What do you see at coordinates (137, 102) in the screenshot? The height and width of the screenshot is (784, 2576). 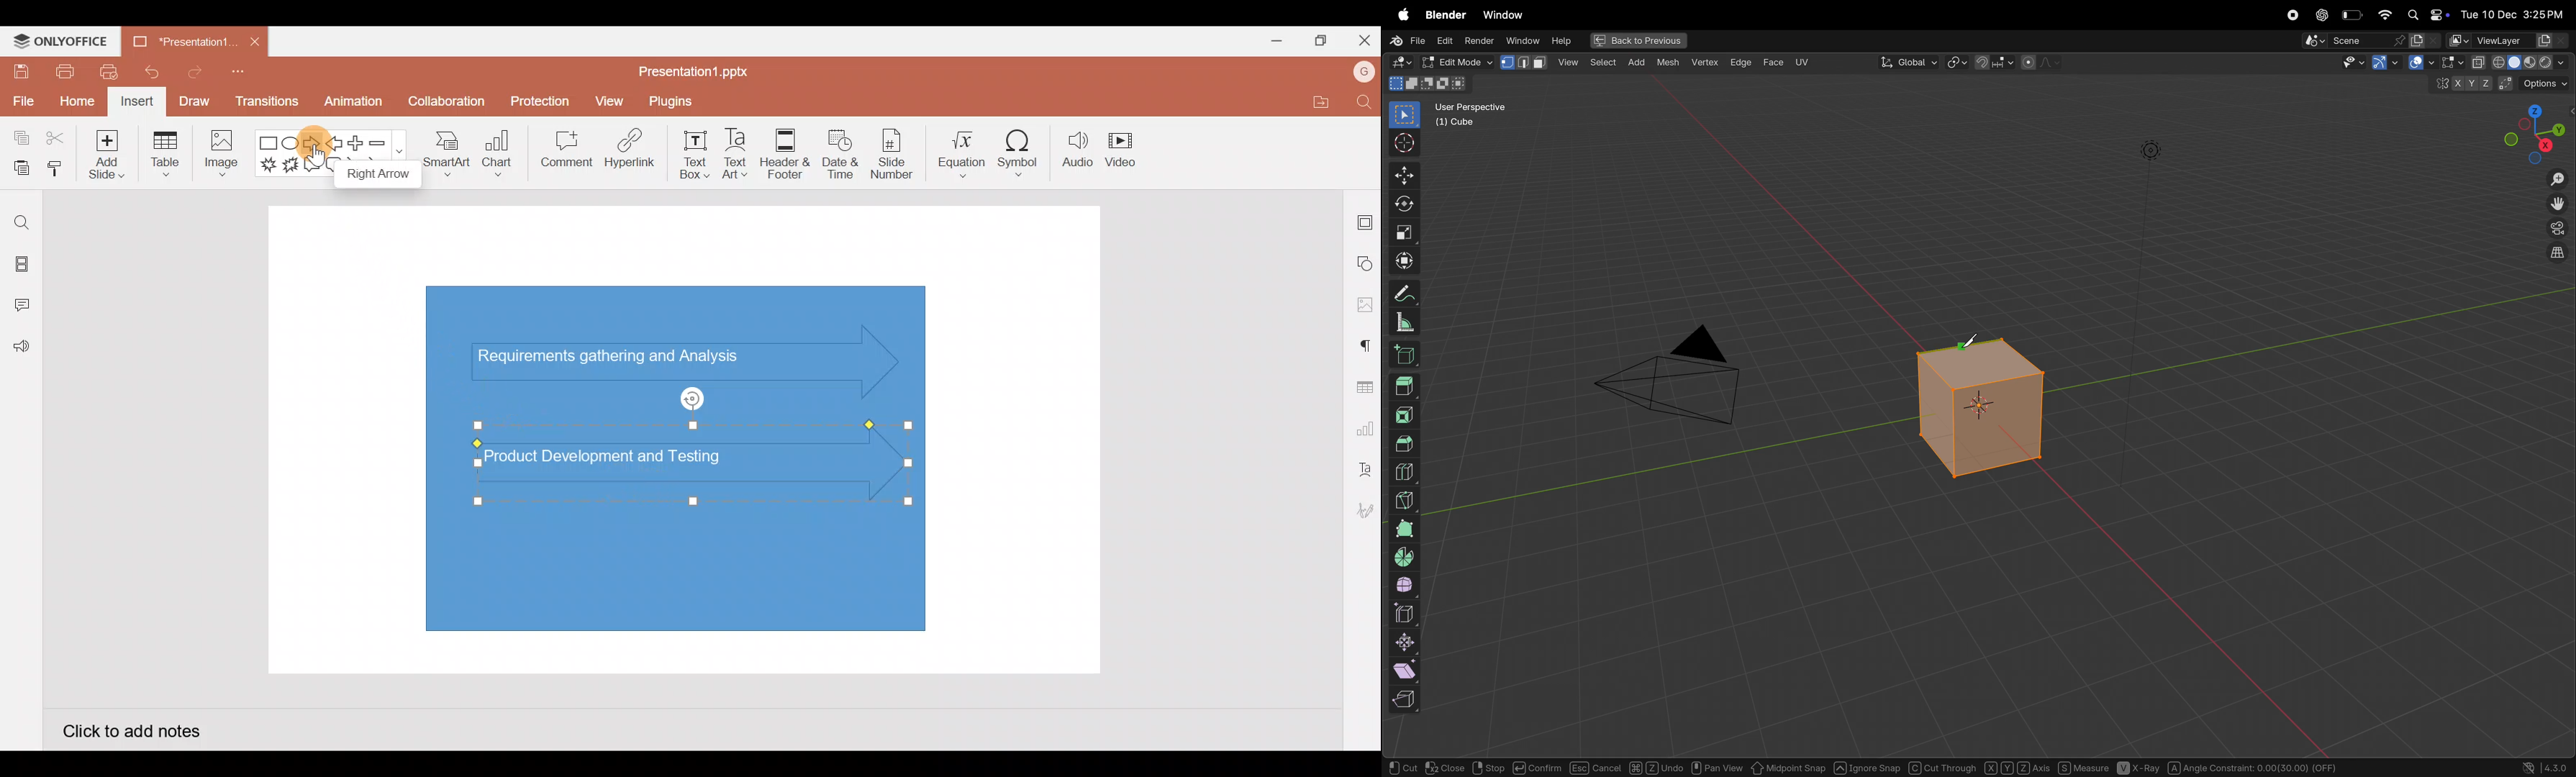 I see `Insert` at bounding box center [137, 102].